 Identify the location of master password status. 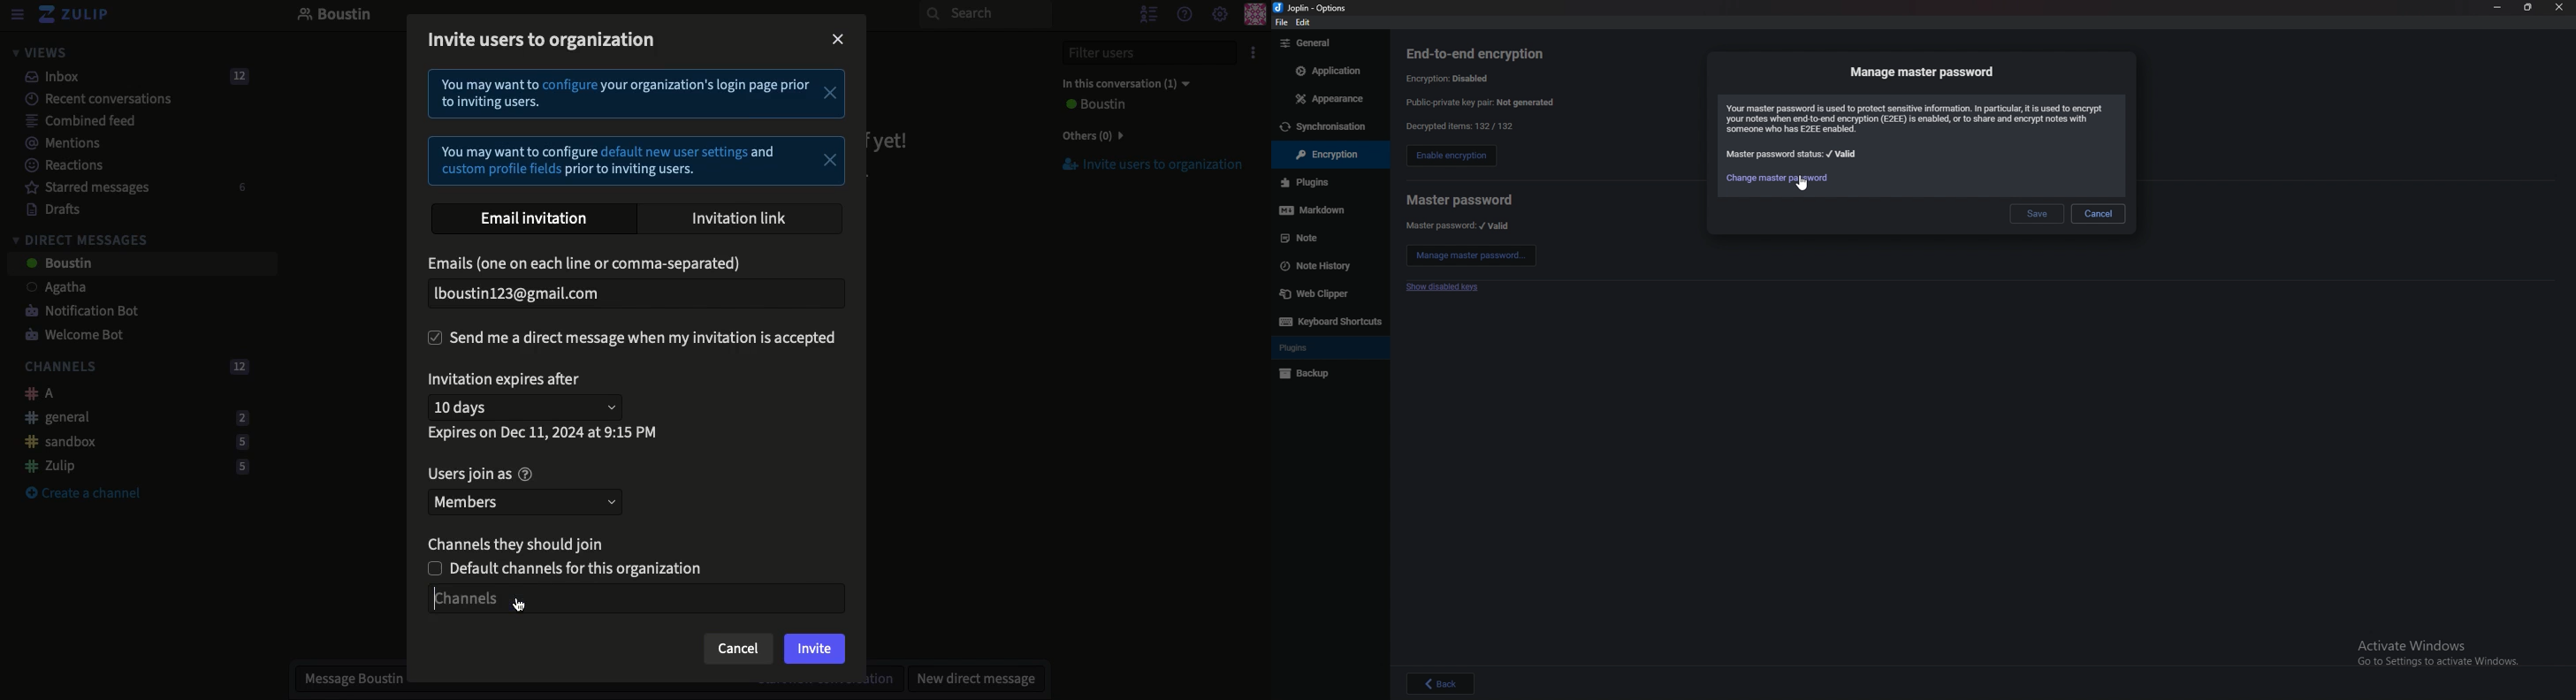
(1793, 154).